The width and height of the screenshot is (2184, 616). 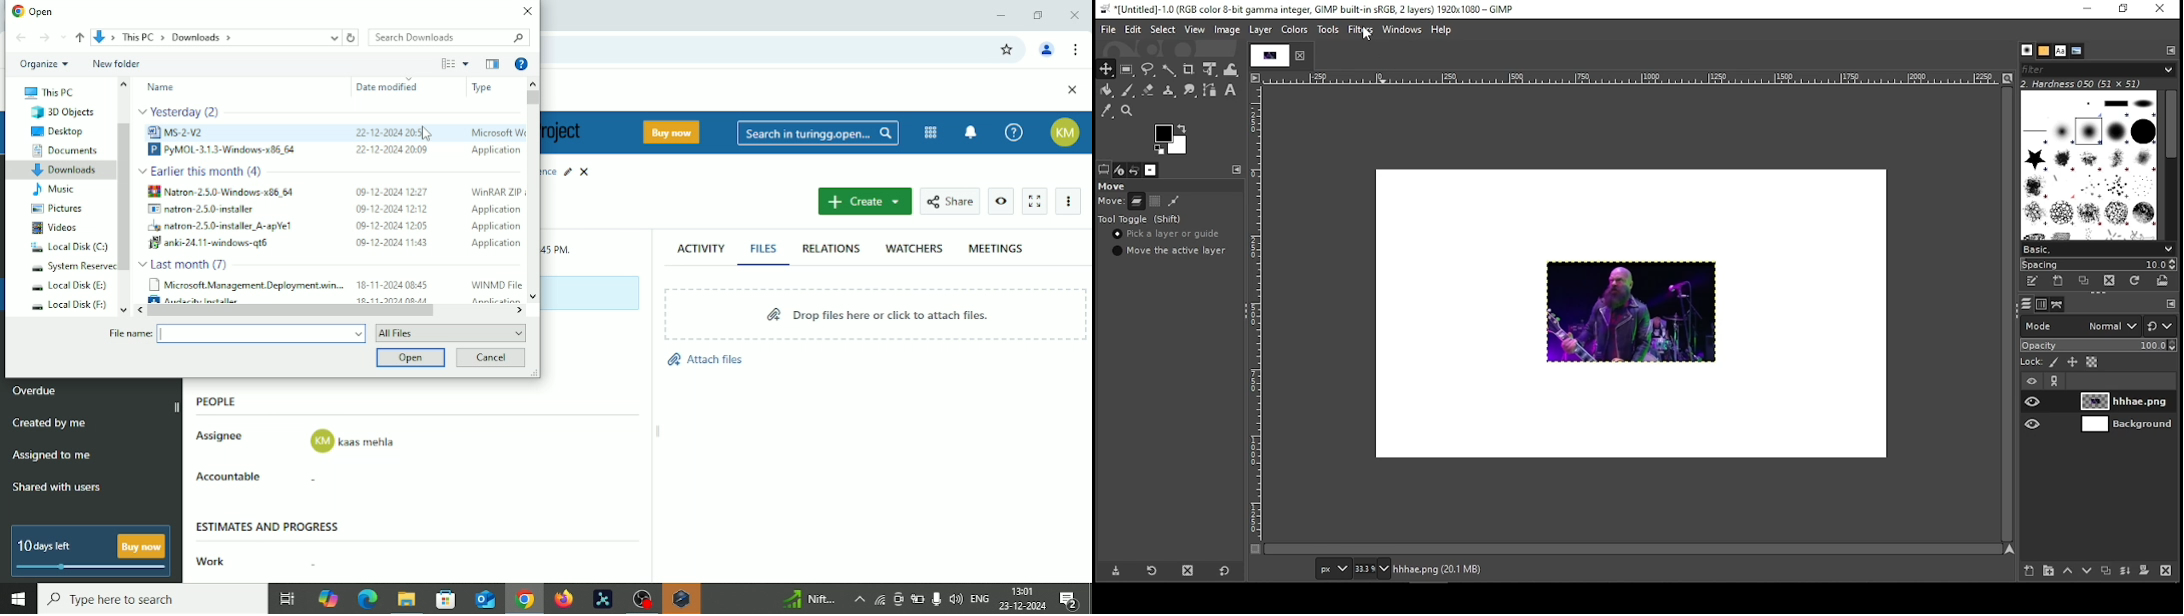 I want to click on More, so click(x=858, y=599).